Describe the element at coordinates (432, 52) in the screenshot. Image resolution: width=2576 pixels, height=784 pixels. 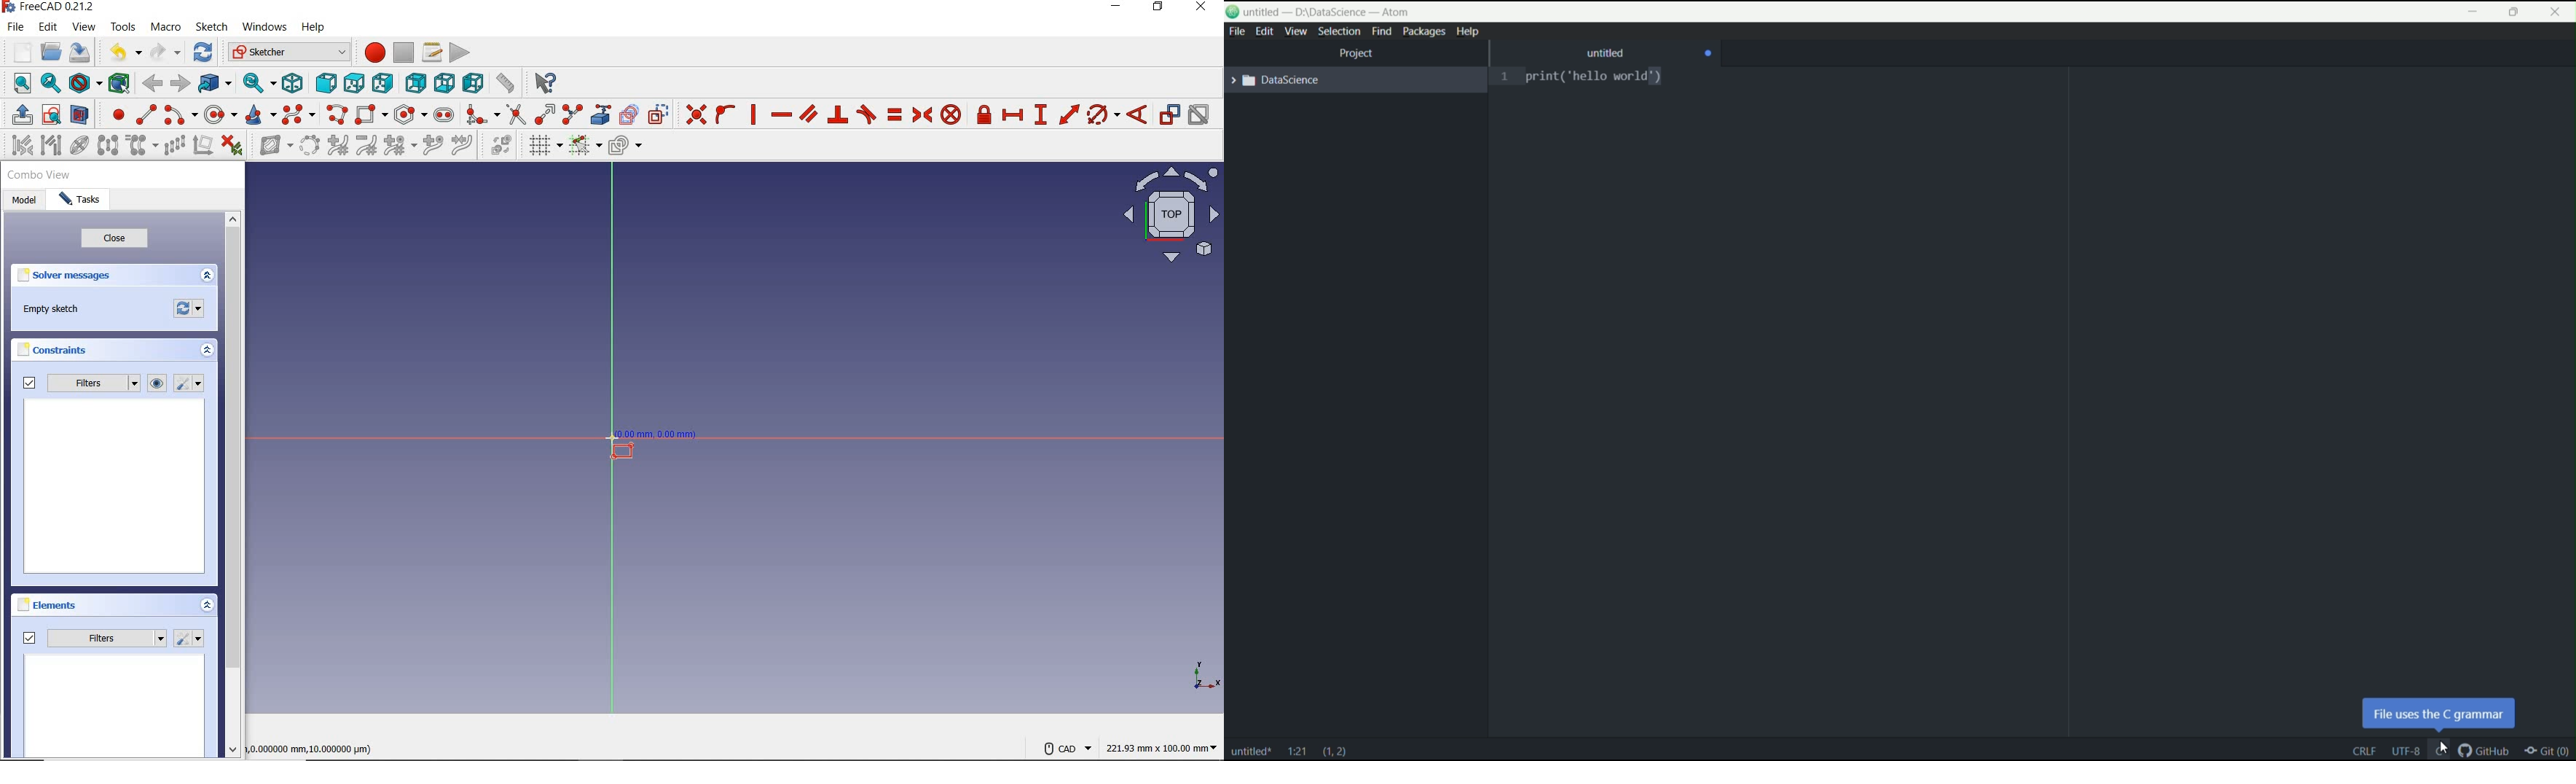
I see `macros` at that location.